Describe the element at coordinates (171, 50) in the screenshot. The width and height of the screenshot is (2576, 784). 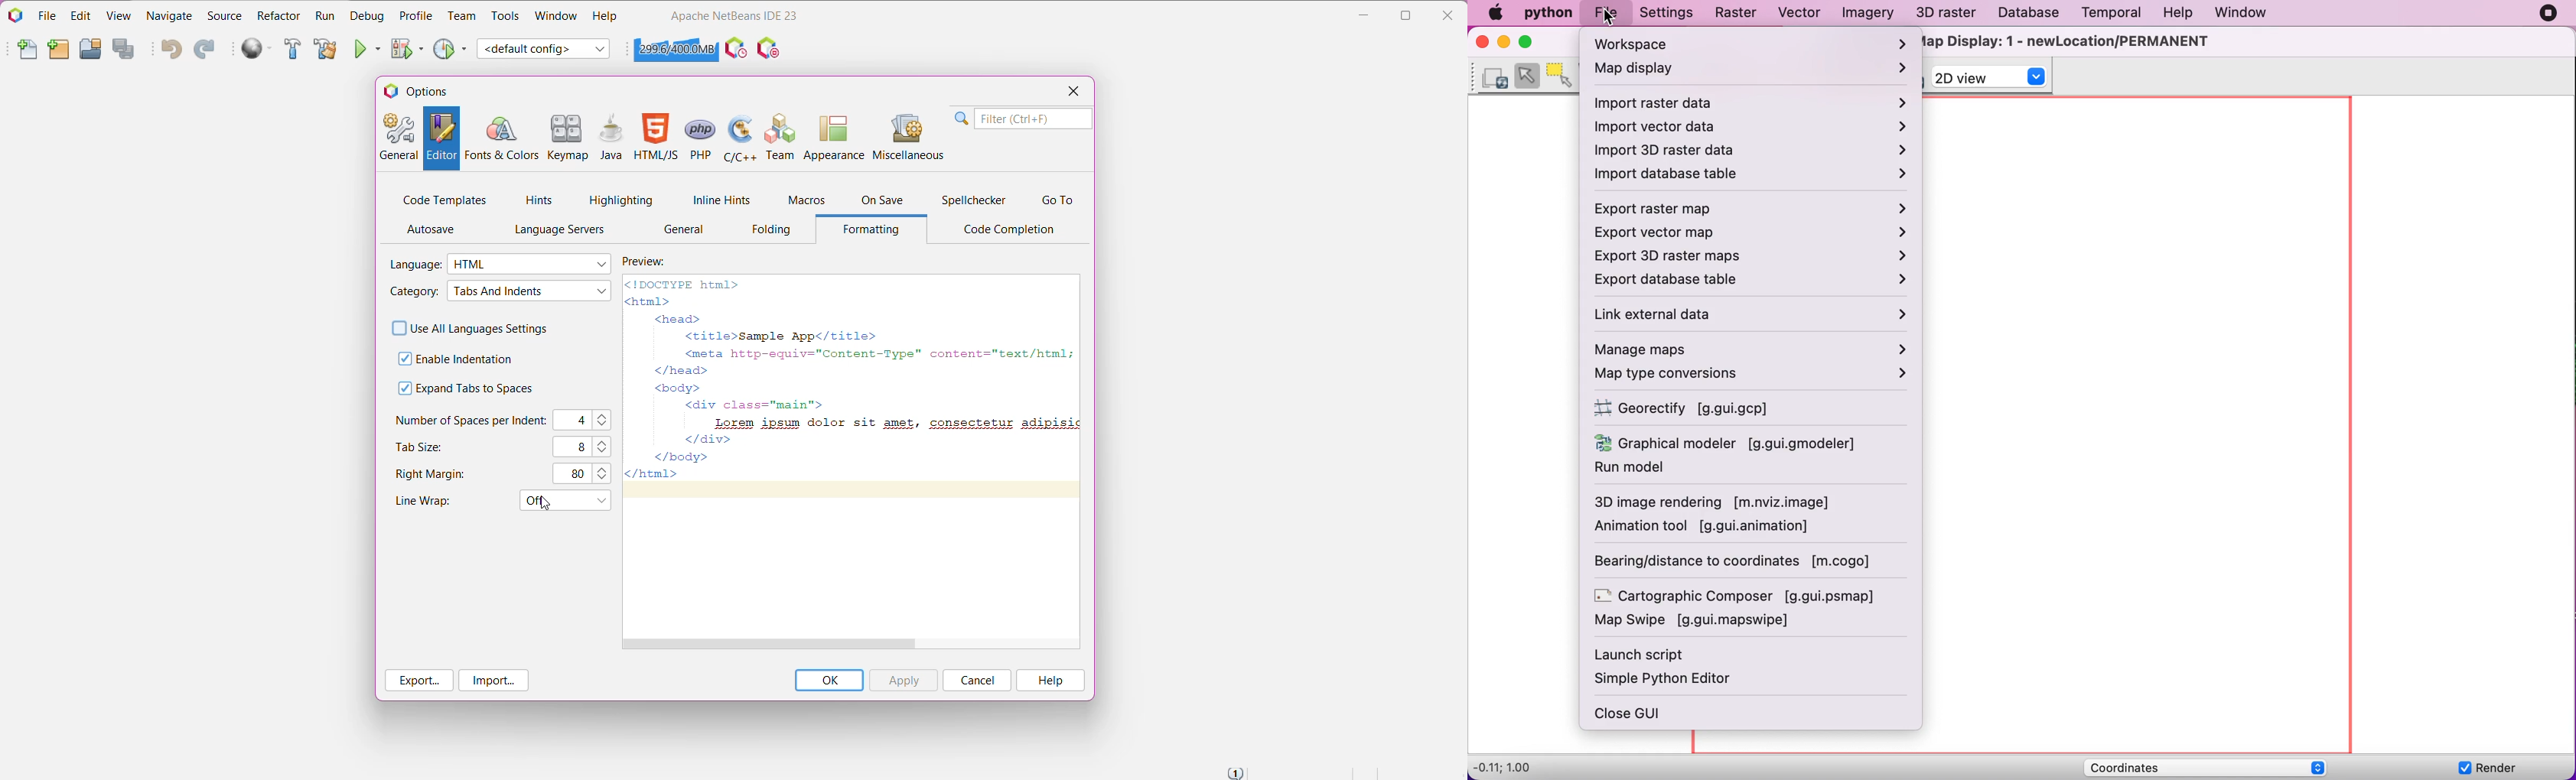
I see `Undo` at that location.